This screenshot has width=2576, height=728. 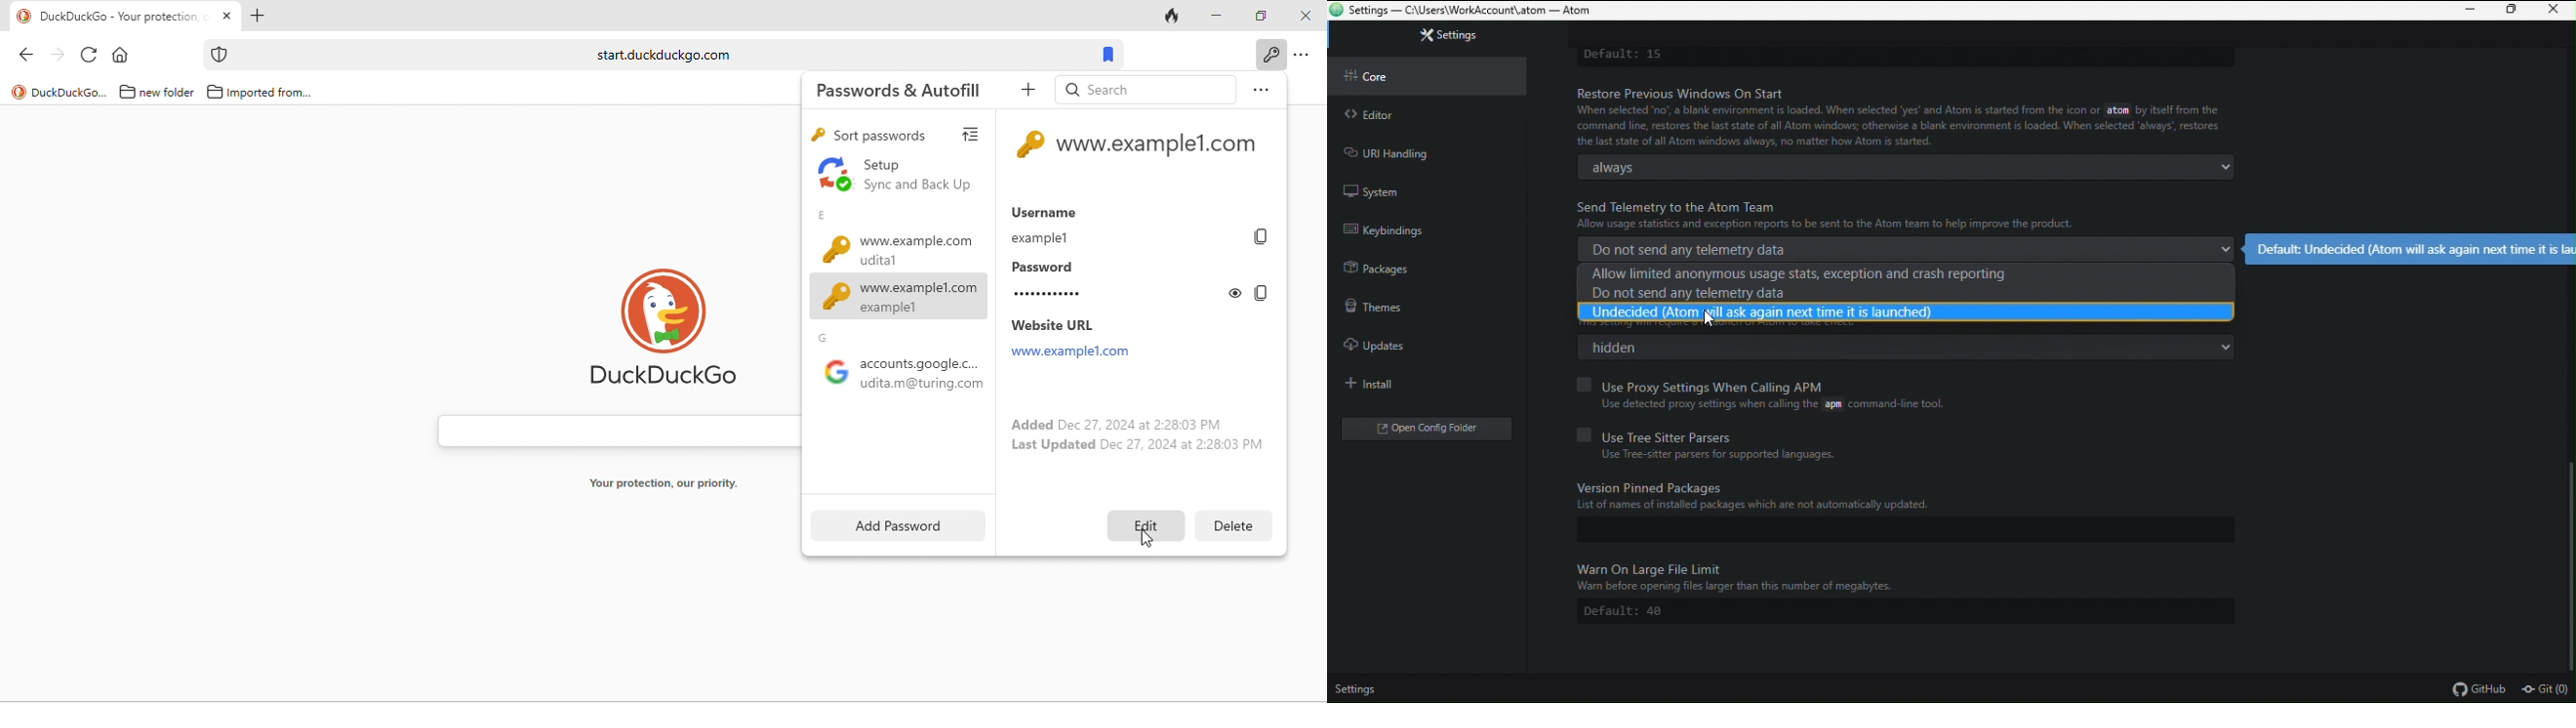 What do you see at coordinates (1419, 303) in the screenshot?
I see `themes` at bounding box center [1419, 303].